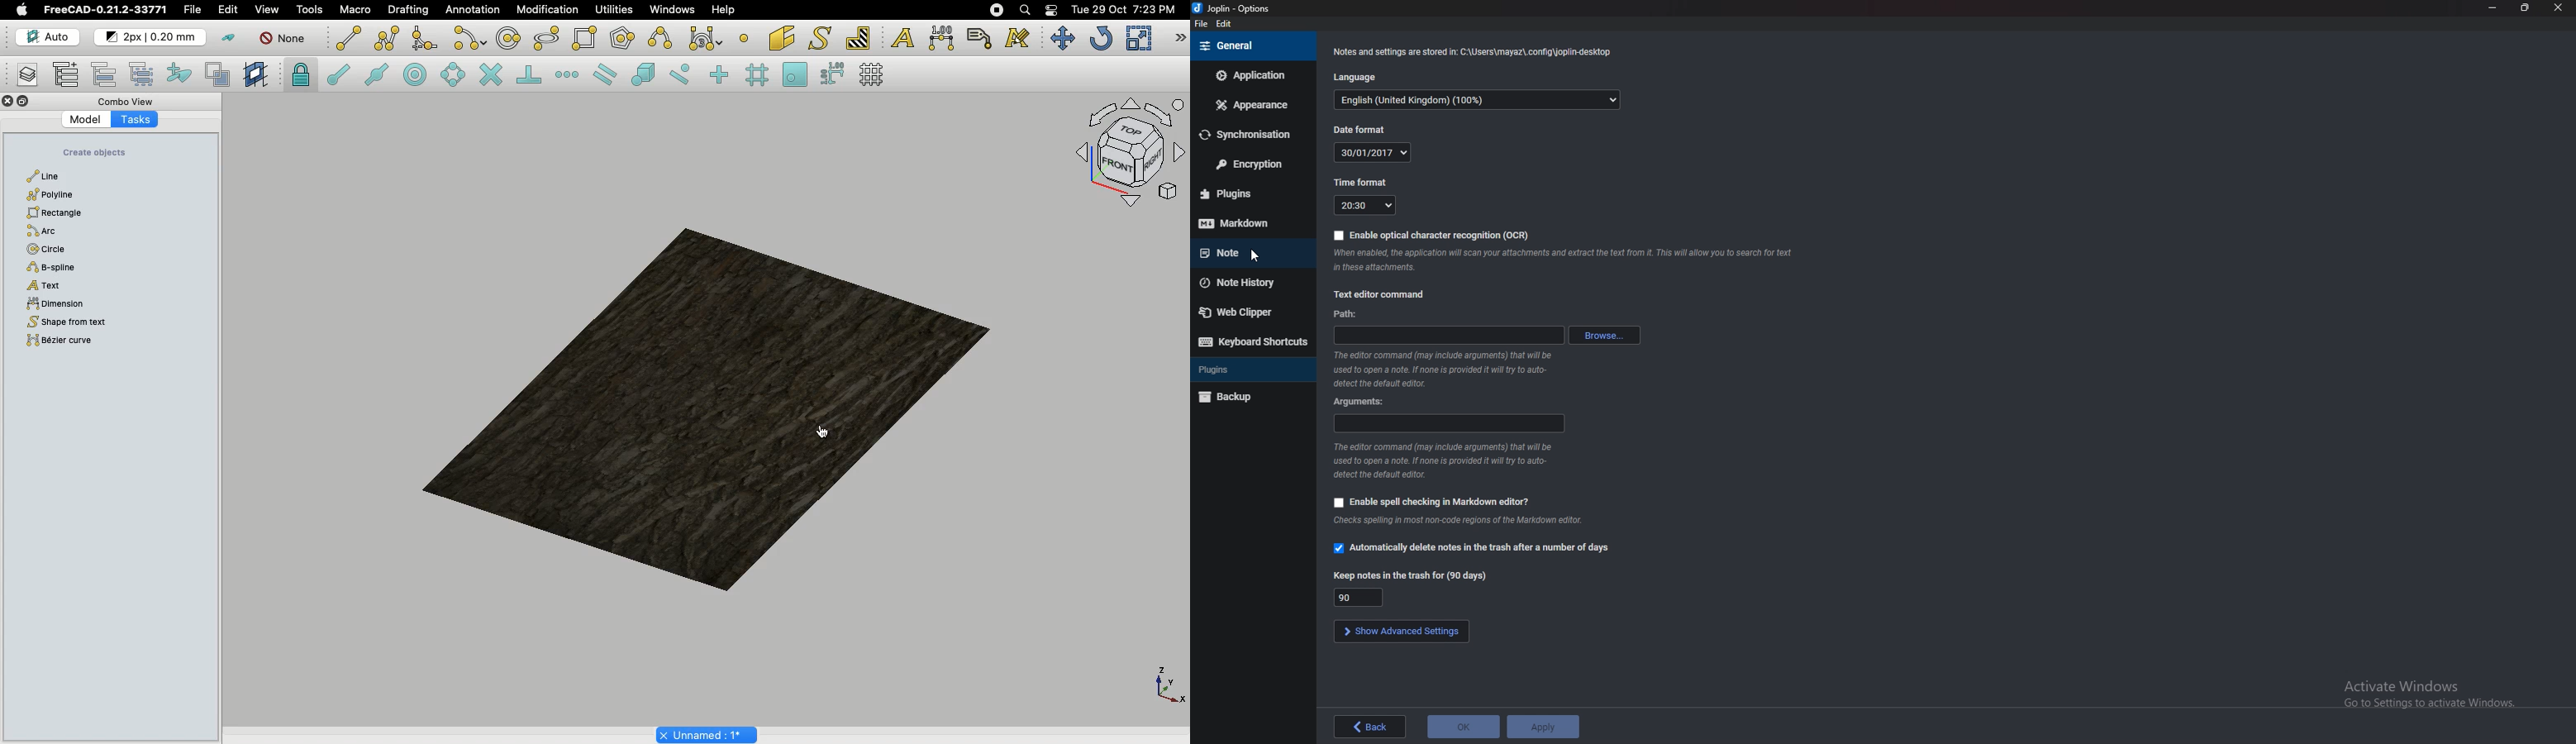 Image resolution: width=2576 pixels, height=756 pixels. Describe the element at coordinates (23, 102) in the screenshot. I see `Collapse` at that location.